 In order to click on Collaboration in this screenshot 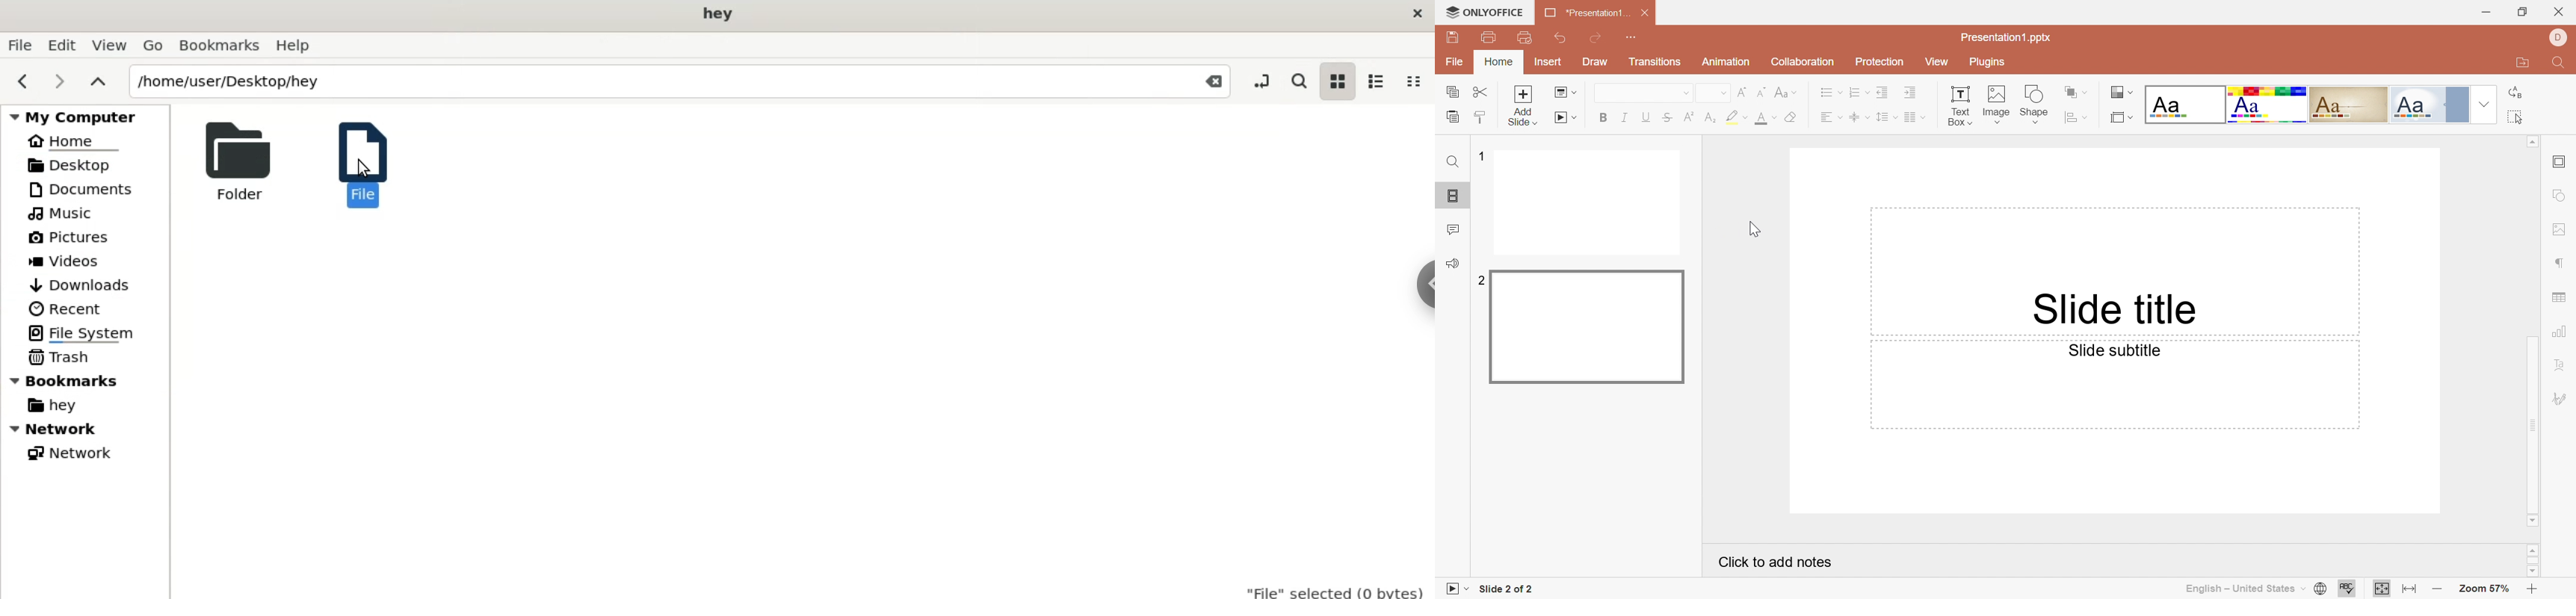, I will do `click(1804, 61)`.